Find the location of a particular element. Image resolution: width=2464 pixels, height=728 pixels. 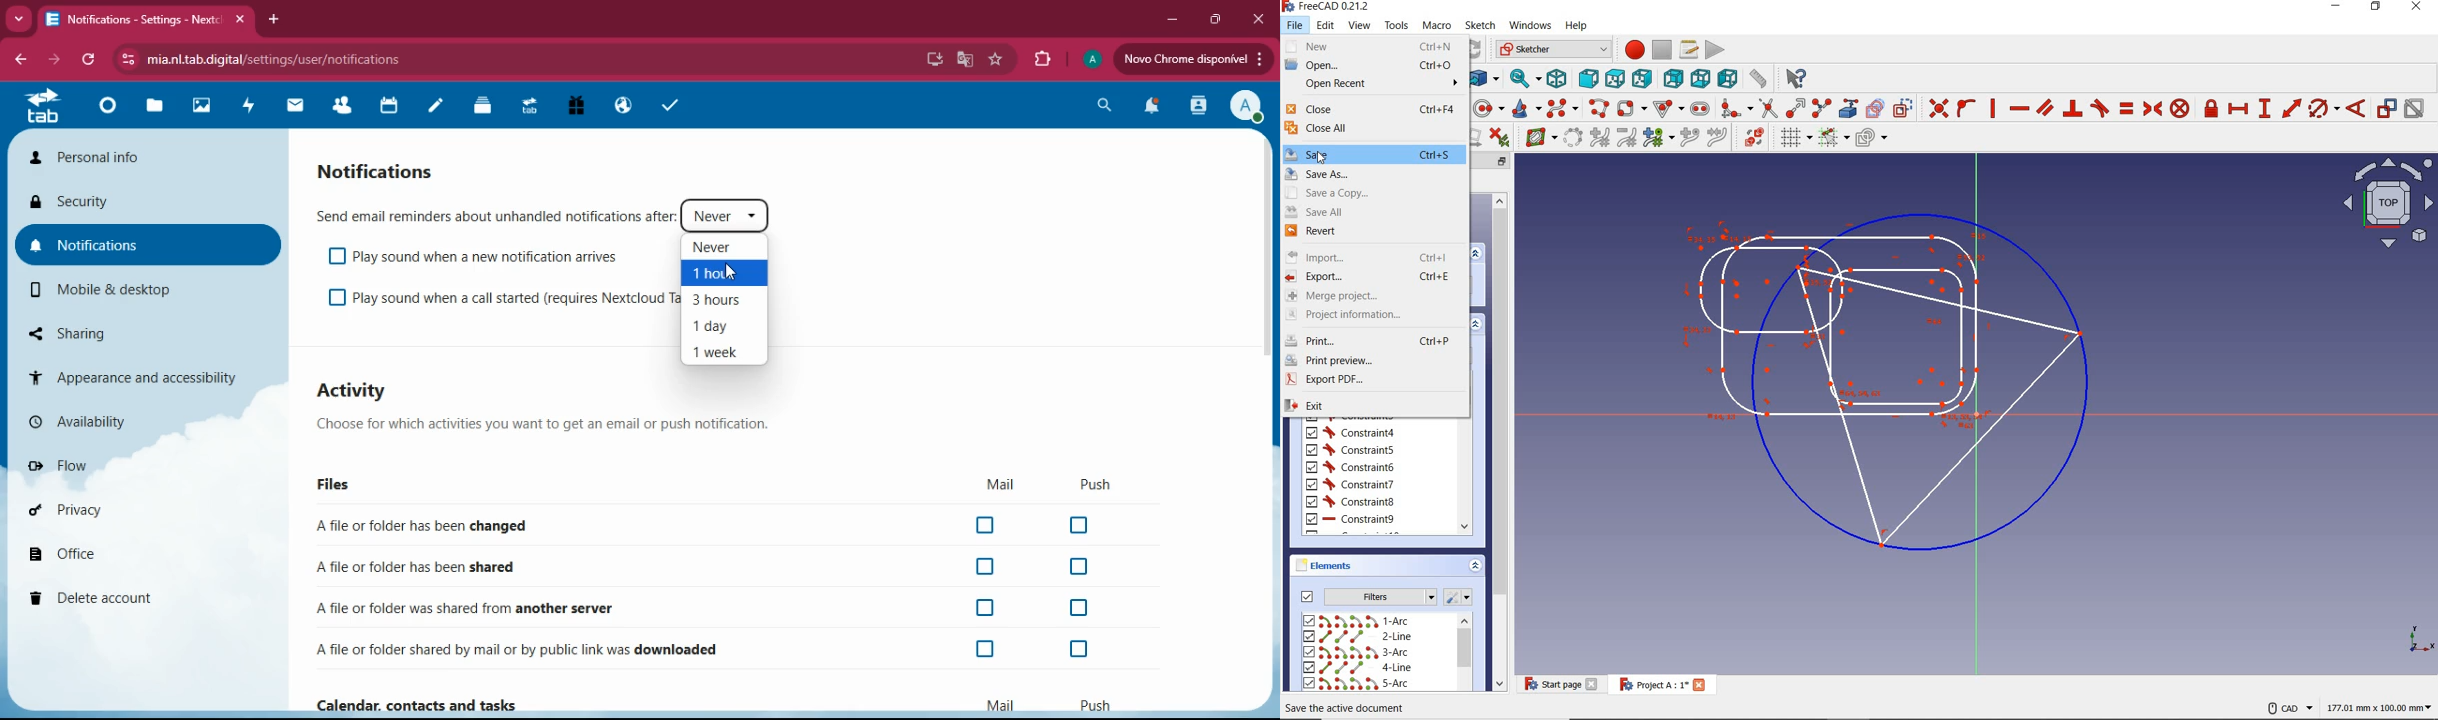

elements is located at coordinates (1328, 566).